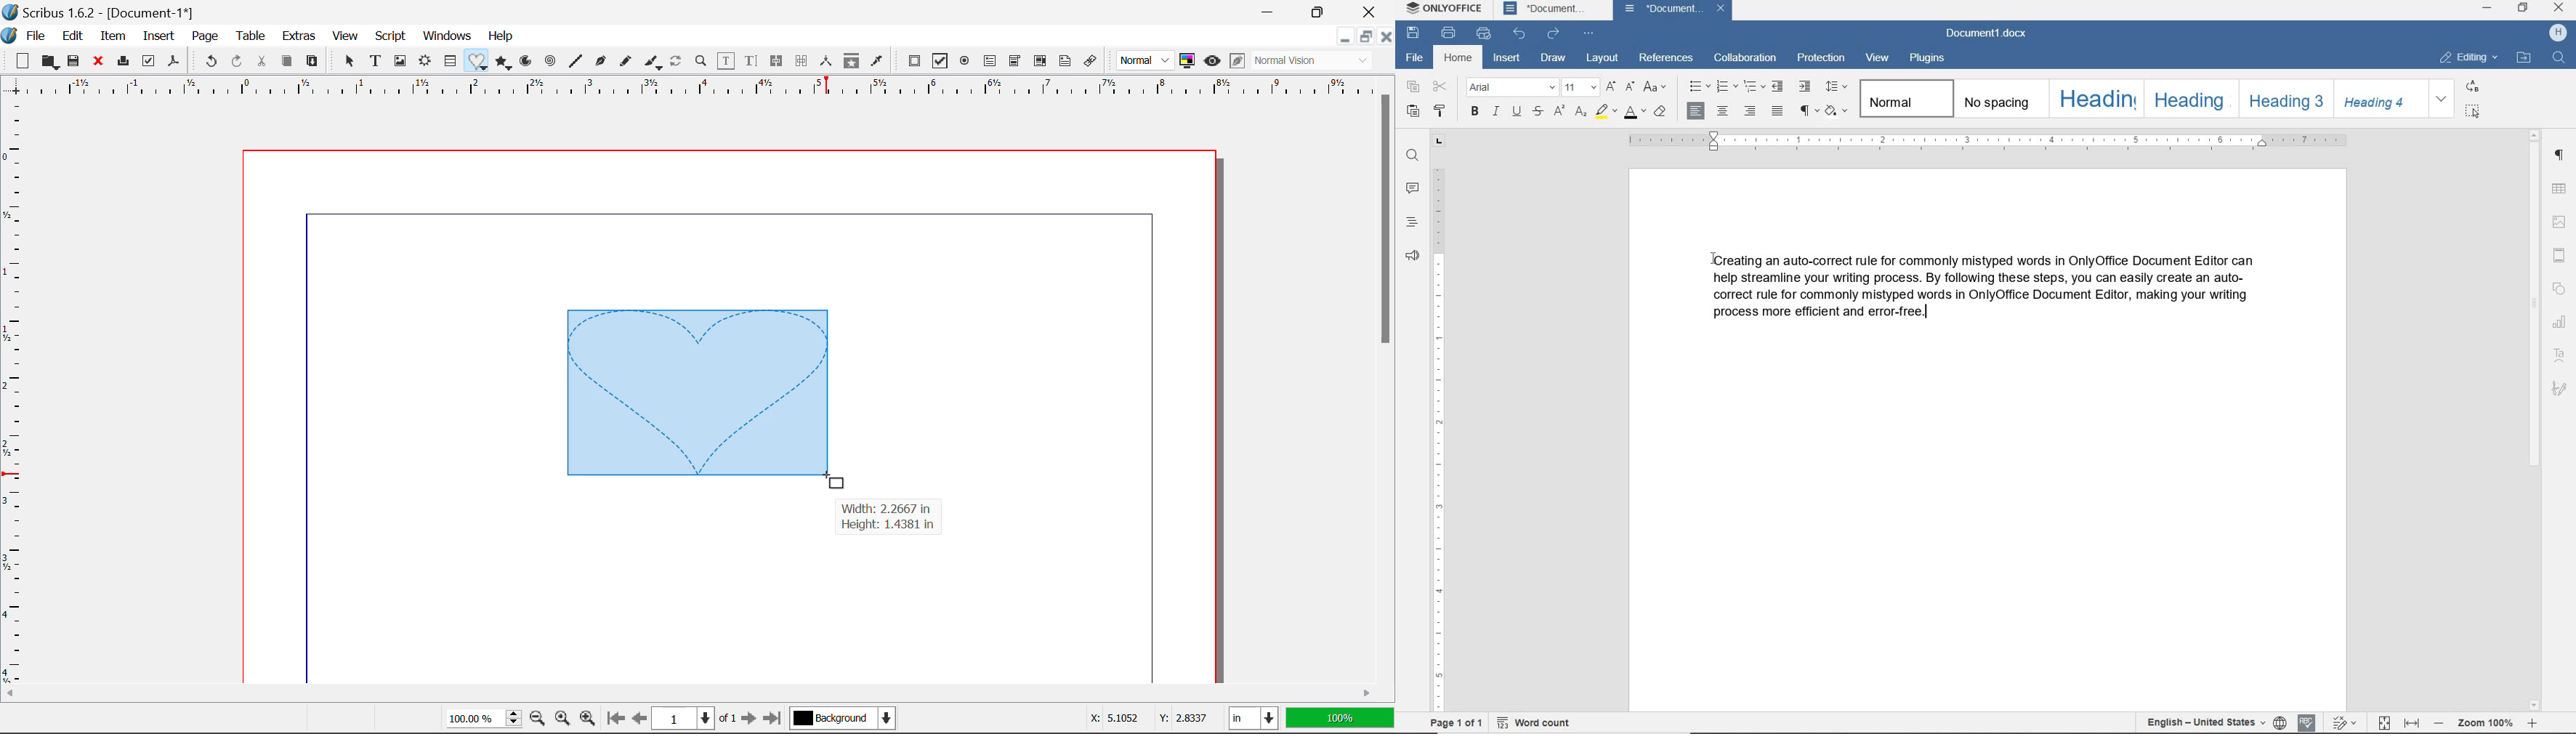  What do you see at coordinates (2561, 155) in the screenshot?
I see `paragraph settings` at bounding box center [2561, 155].